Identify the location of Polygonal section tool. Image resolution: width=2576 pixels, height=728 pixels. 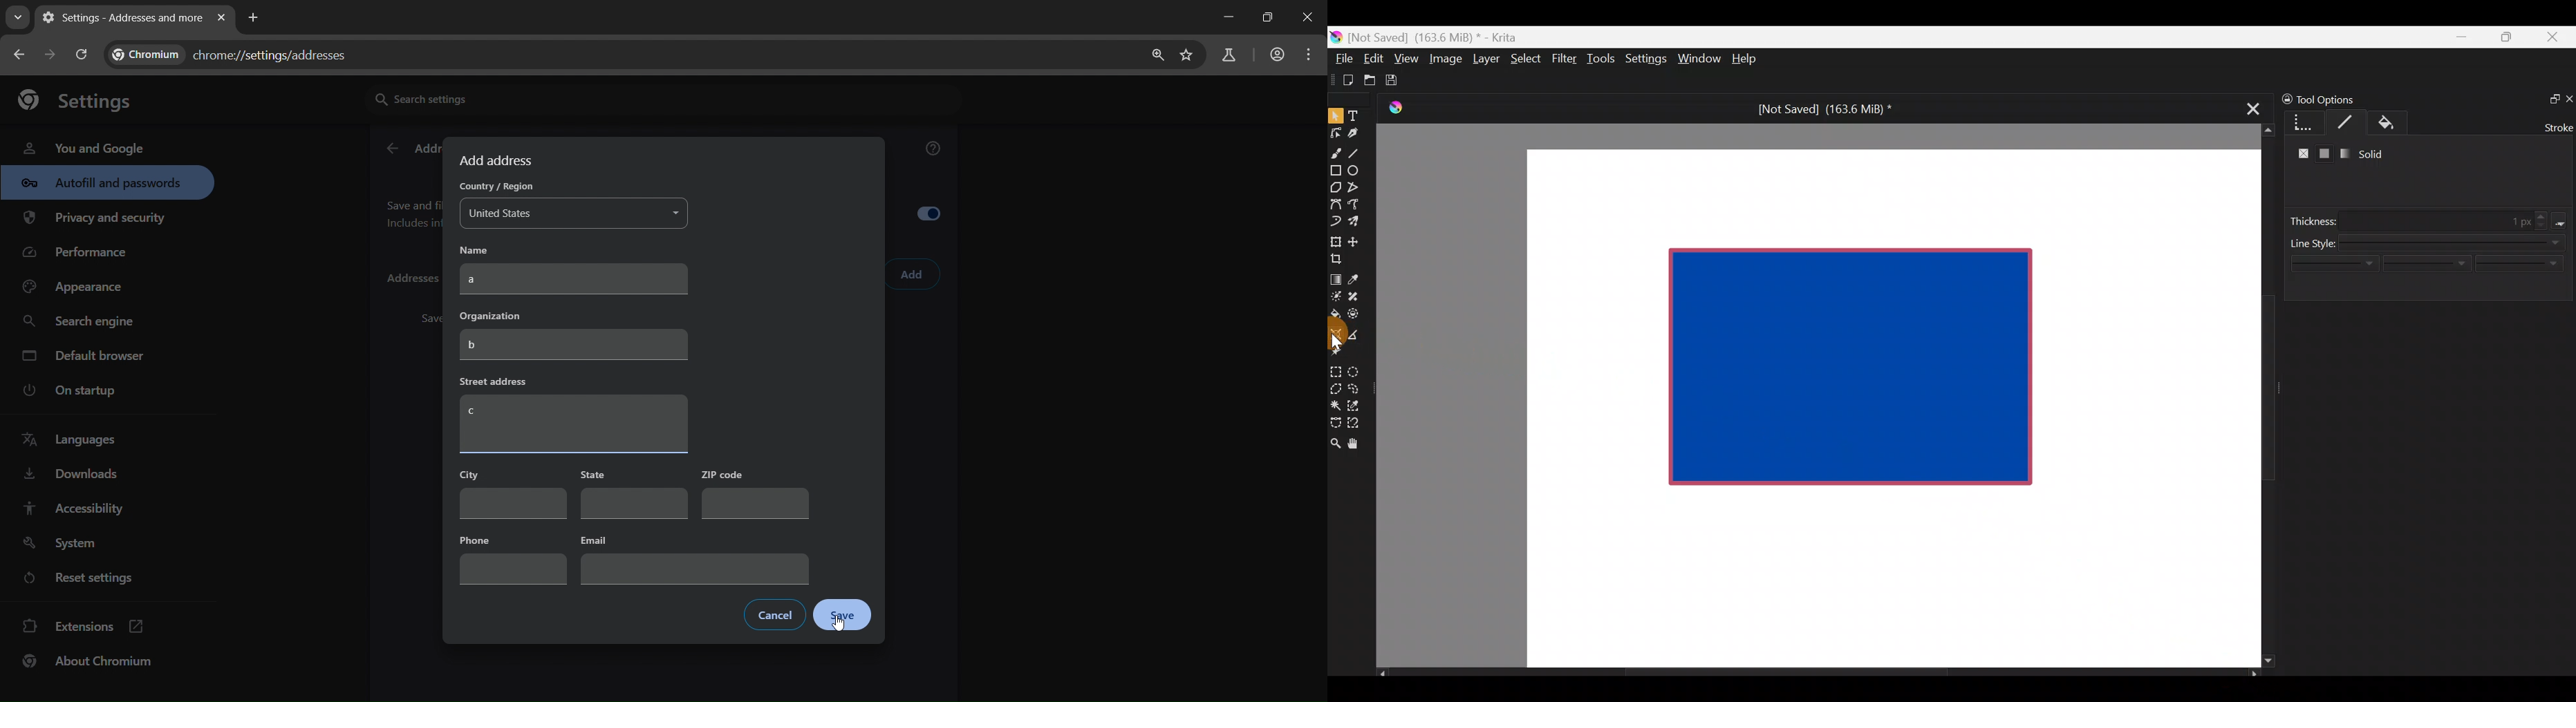
(1335, 385).